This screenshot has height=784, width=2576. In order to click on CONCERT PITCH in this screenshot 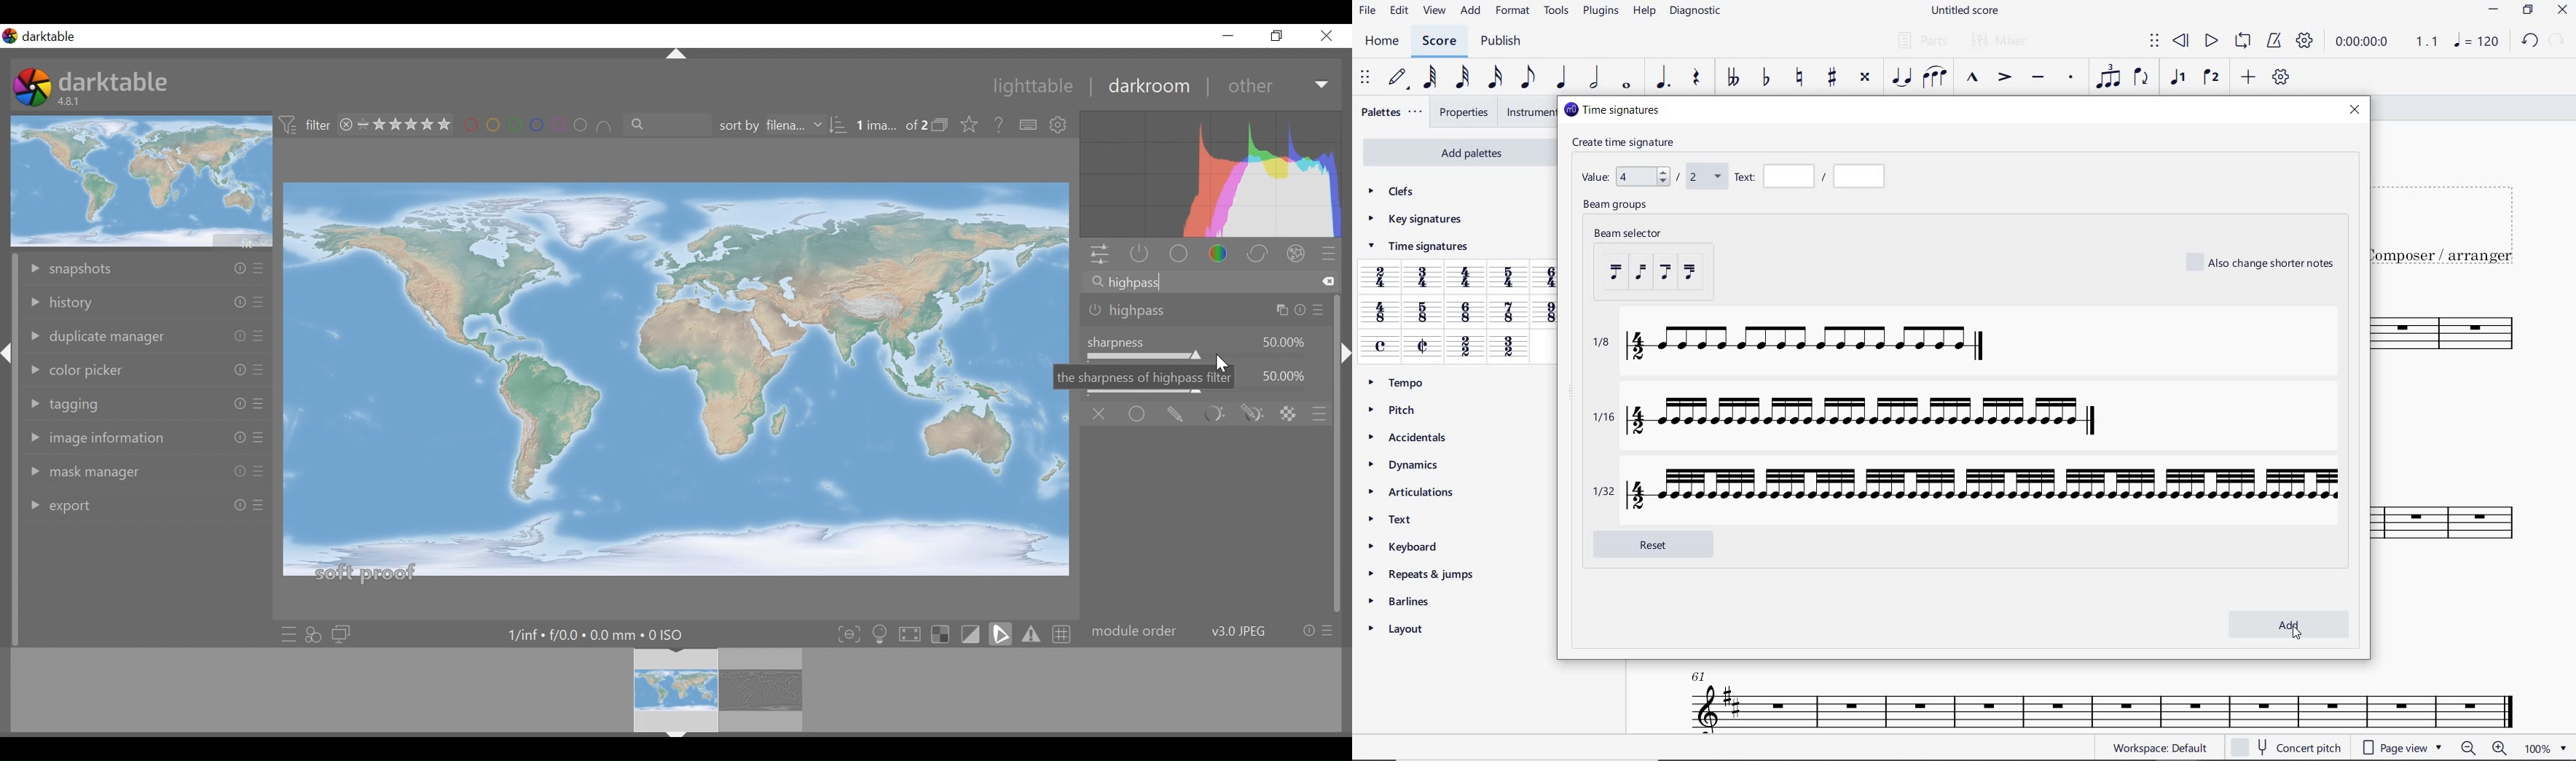, I will do `click(2285, 746)`.